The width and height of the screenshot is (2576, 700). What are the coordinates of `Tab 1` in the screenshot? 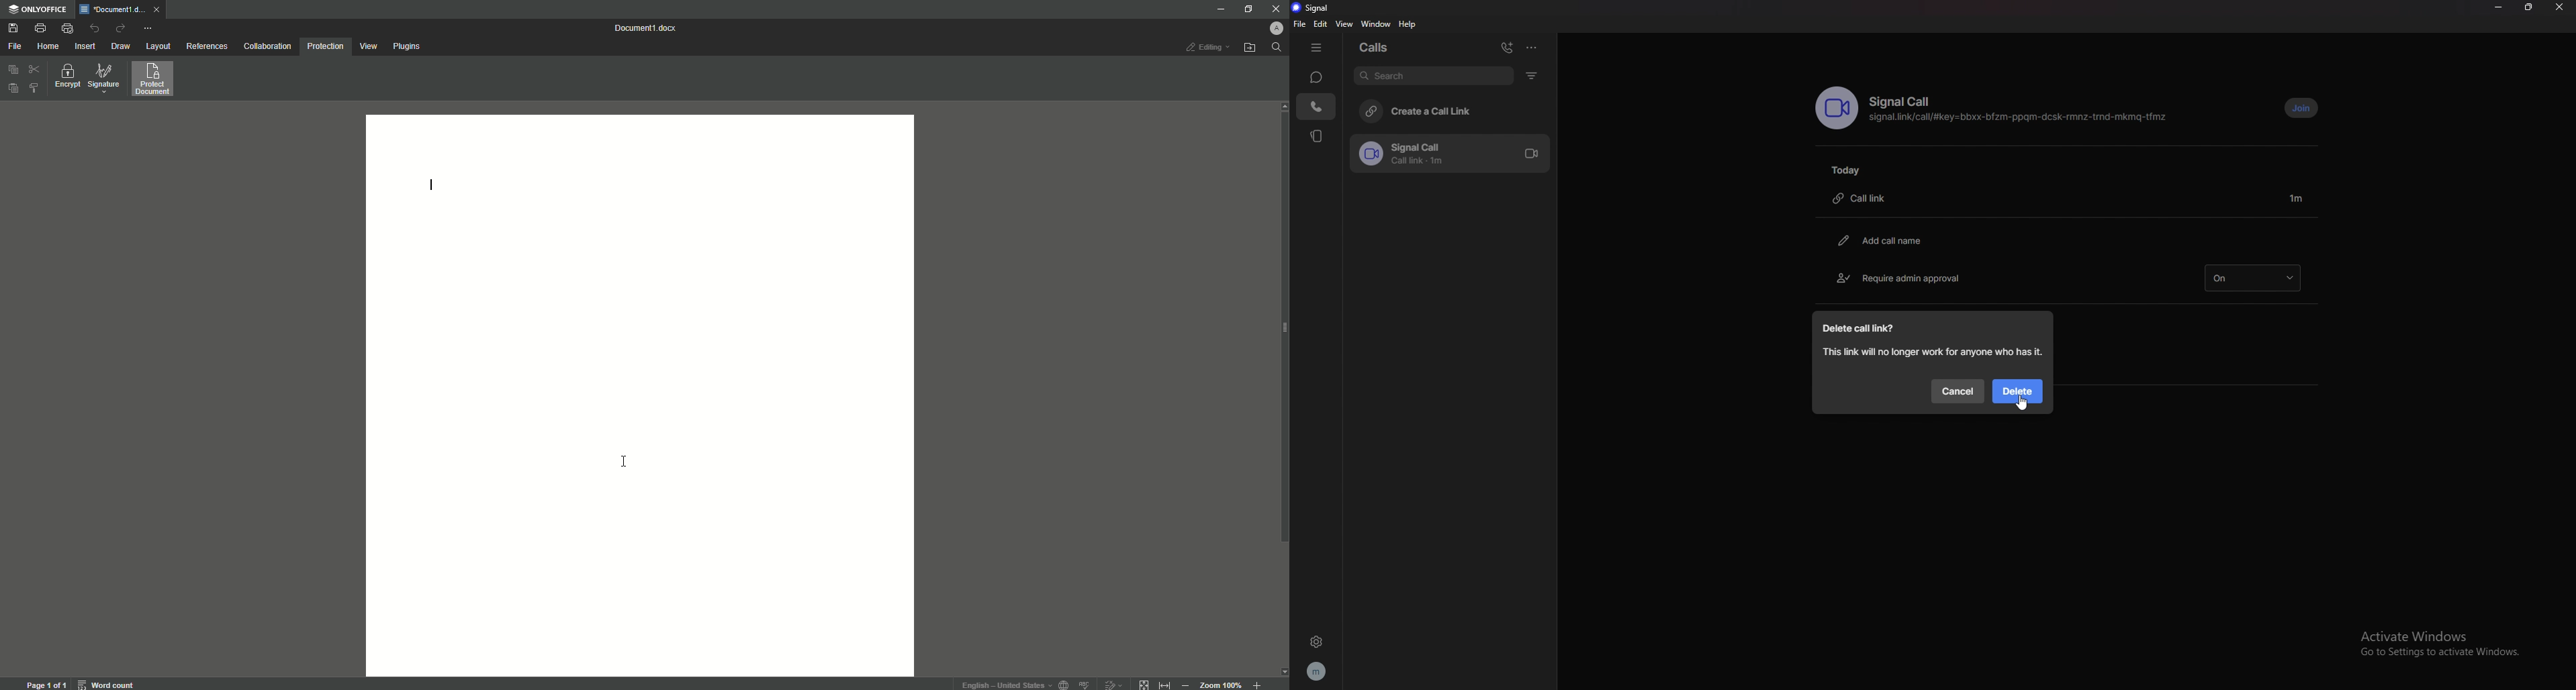 It's located at (112, 10).